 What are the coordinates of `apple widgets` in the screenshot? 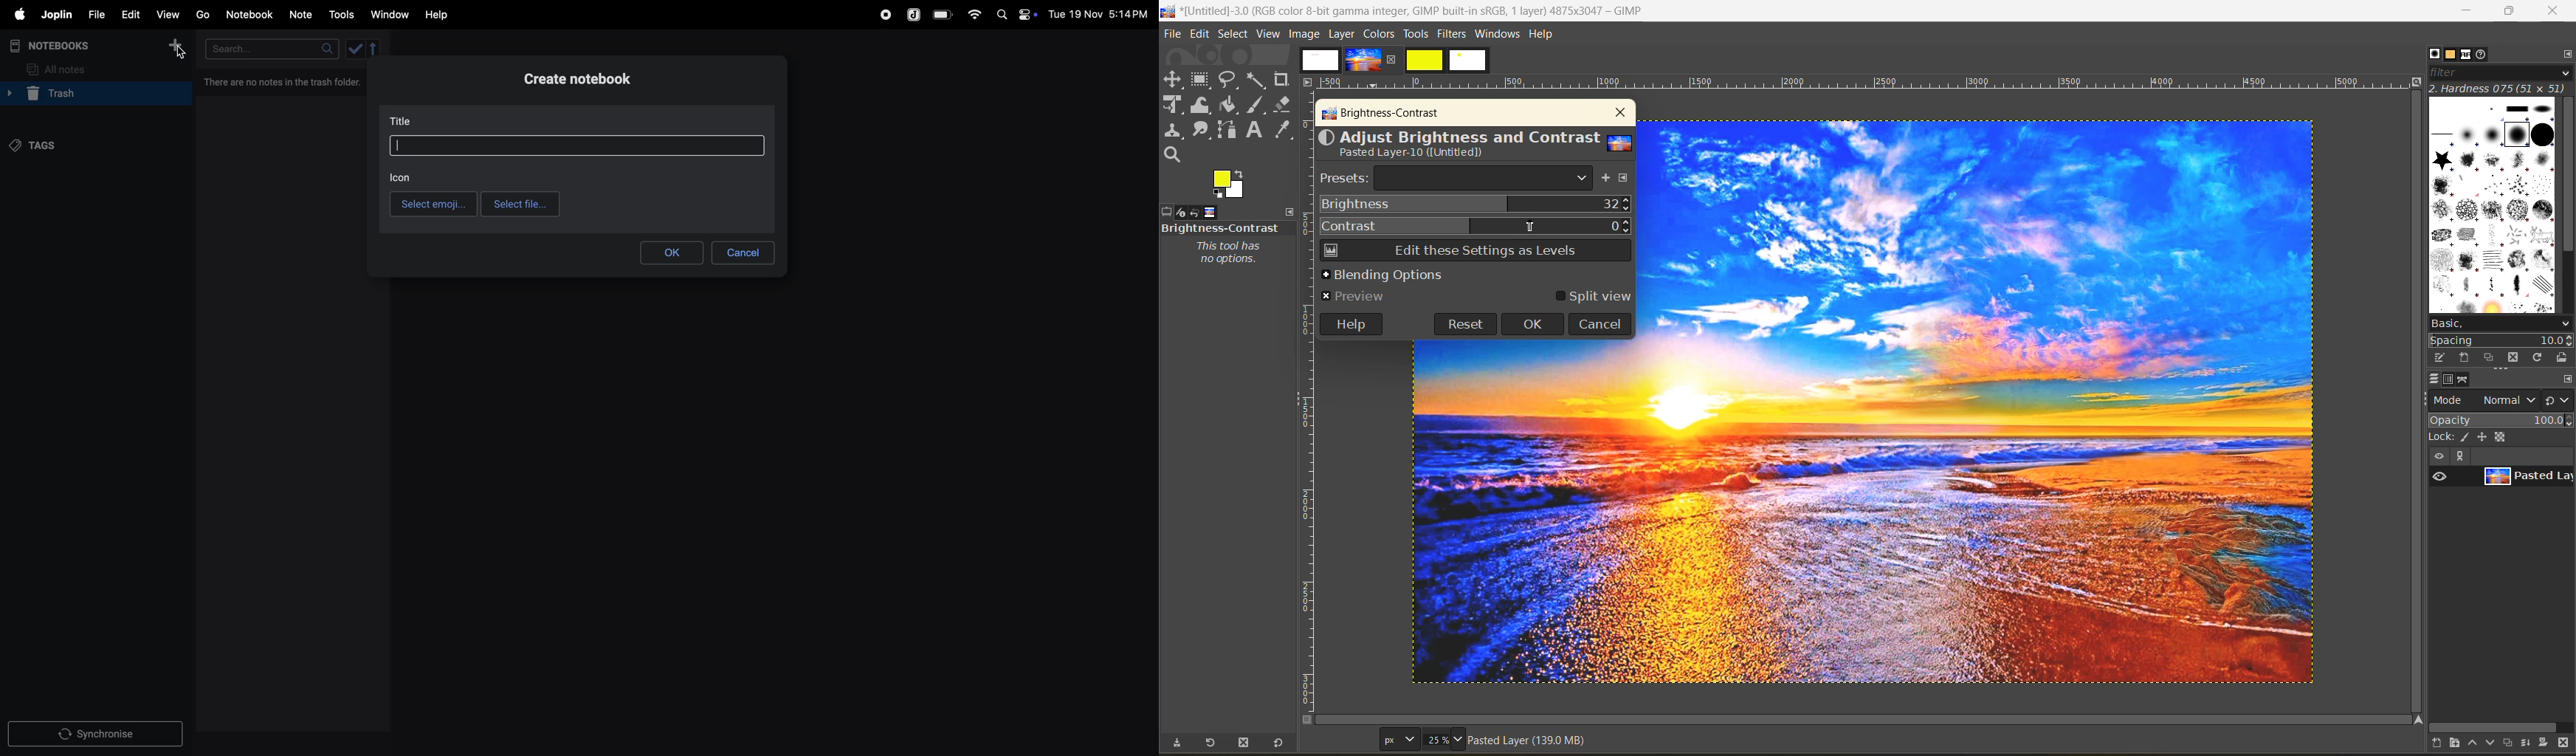 It's located at (1014, 13).